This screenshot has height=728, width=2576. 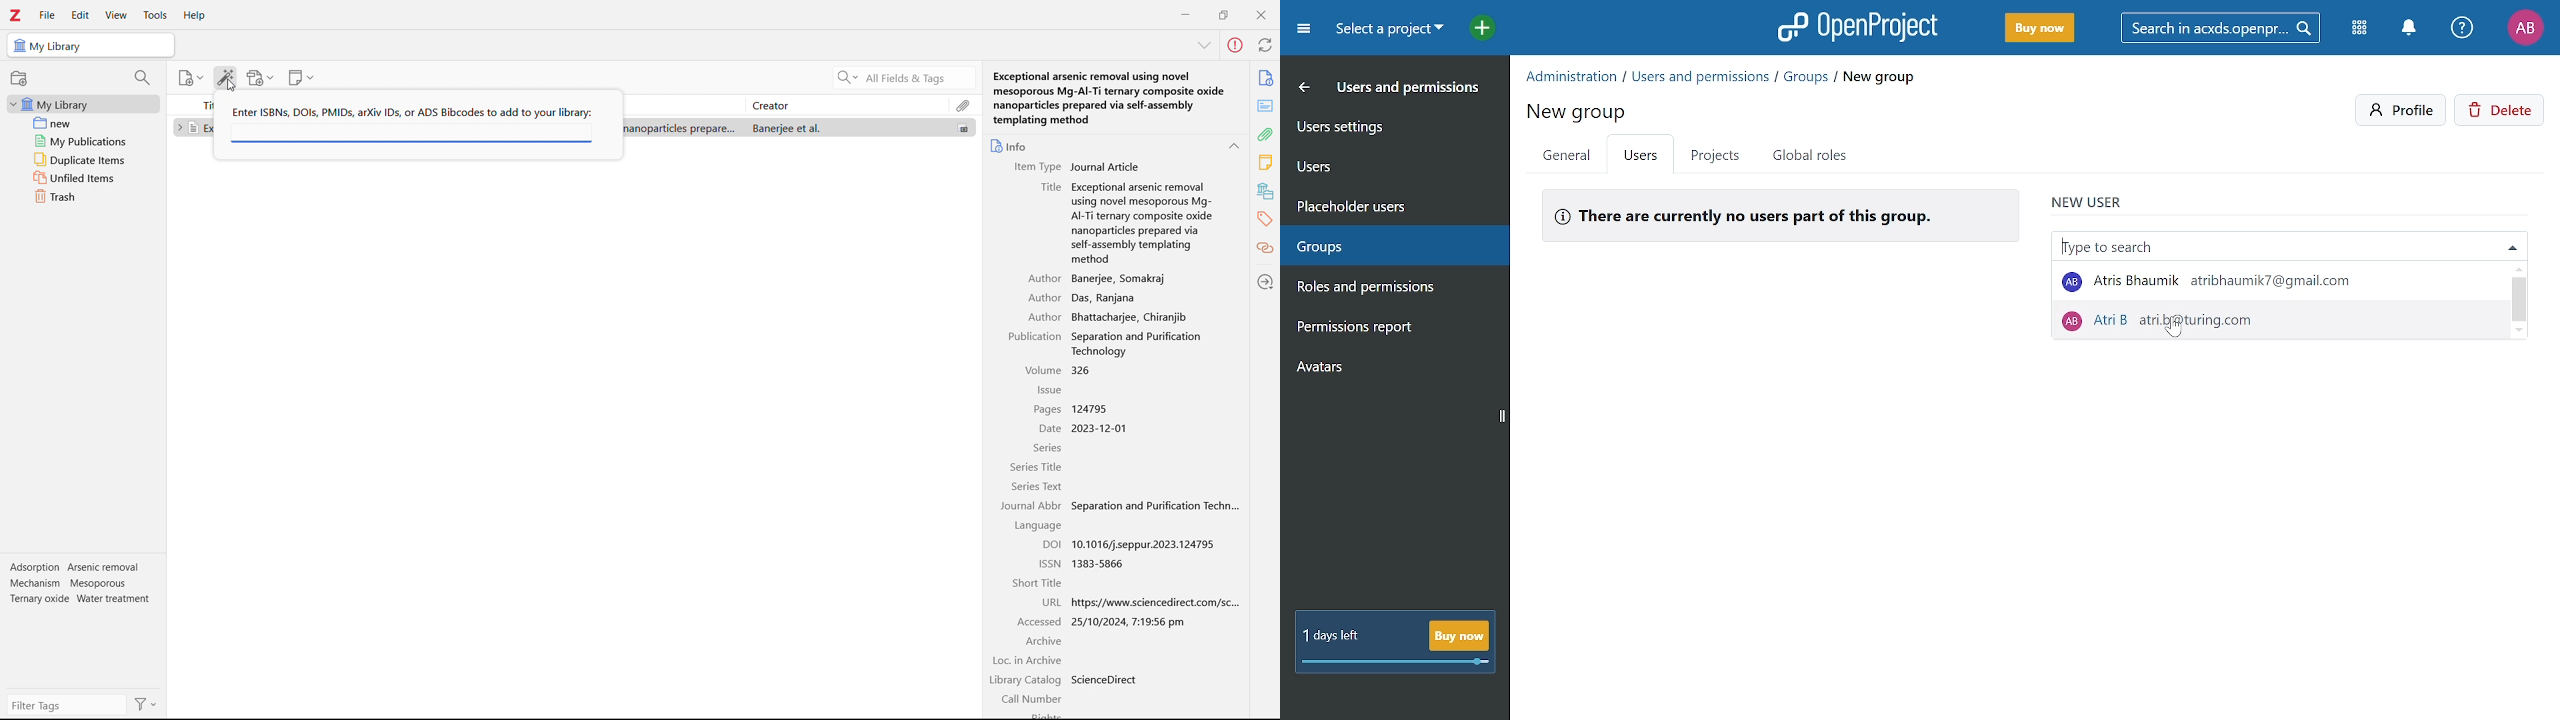 What do you see at coordinates (1034, 700) in the screenshot?
I see `Call number` at bounding box center [1034, 700].